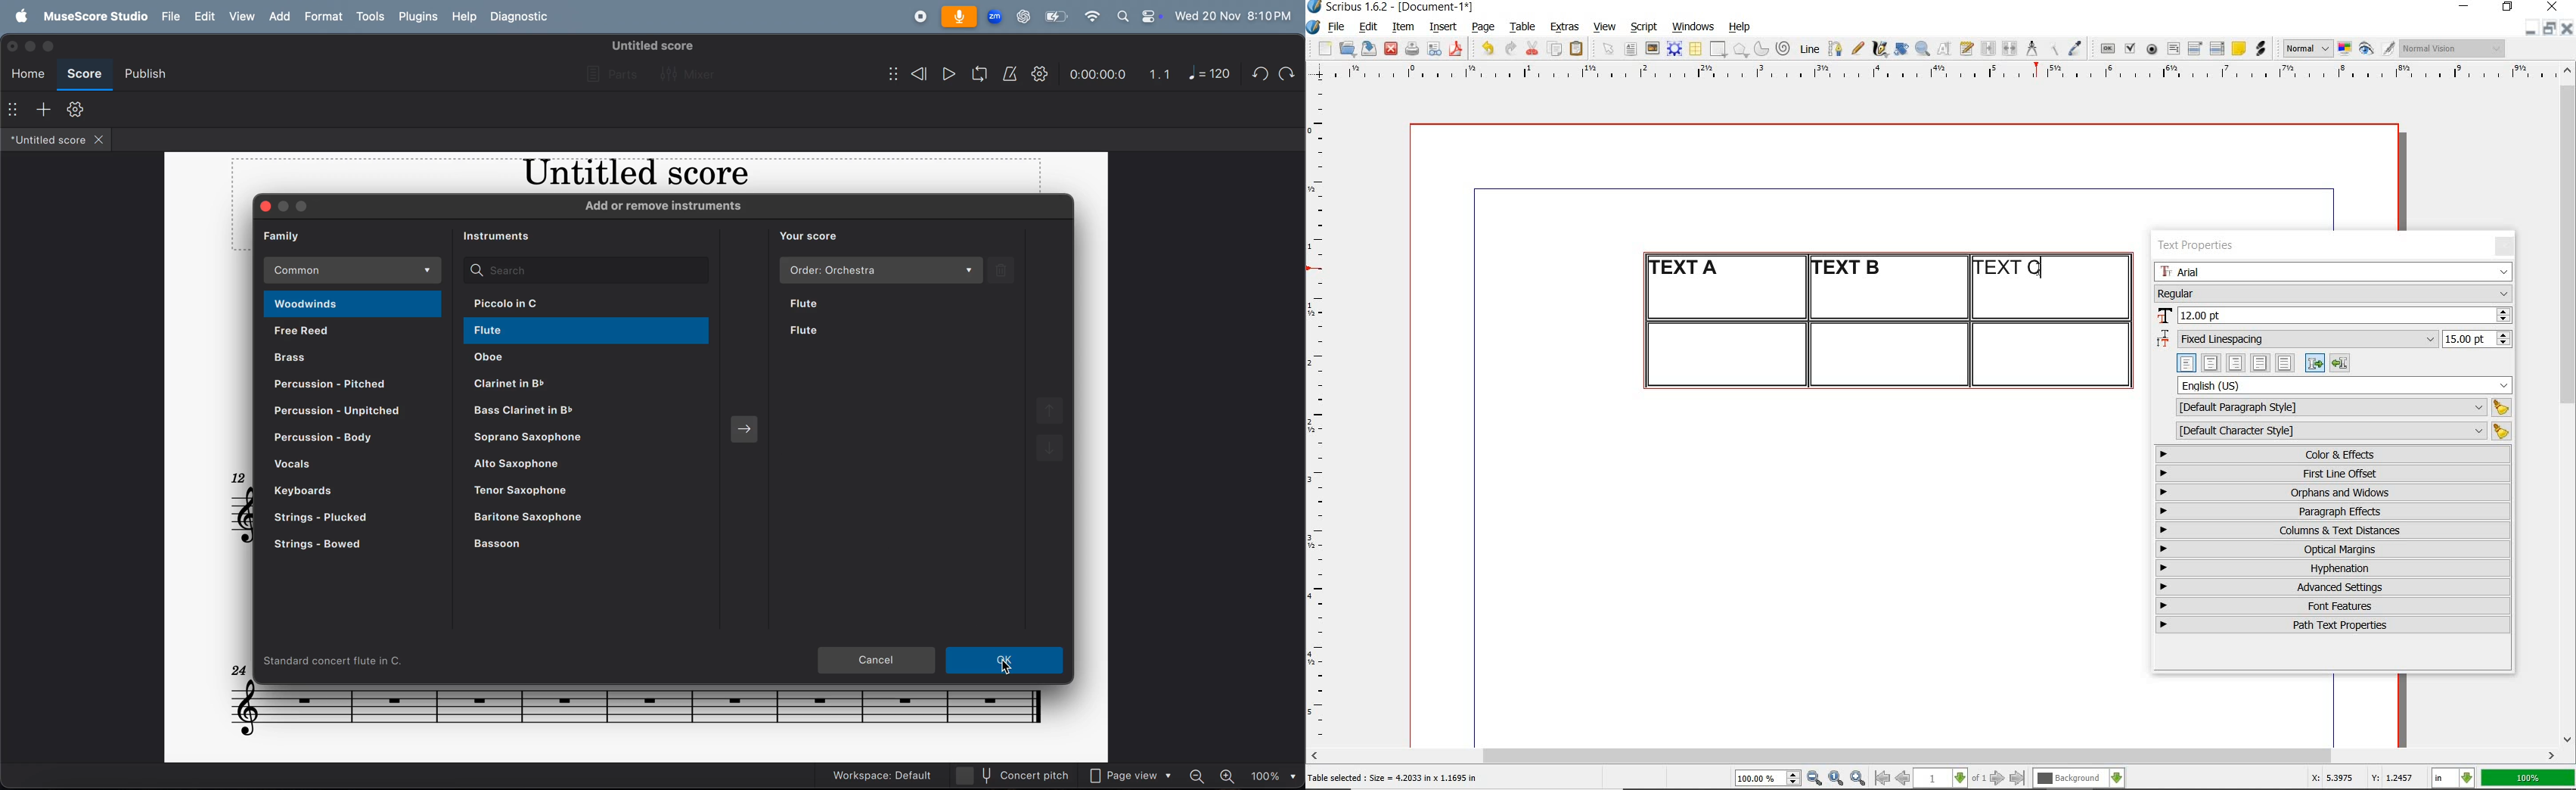 Image resolution: width=2576 pixels, height=812 pixels. What do you see at coordinates (877, 662) in the screenshot?
I see `cancel` at bounding box center [877, 662].